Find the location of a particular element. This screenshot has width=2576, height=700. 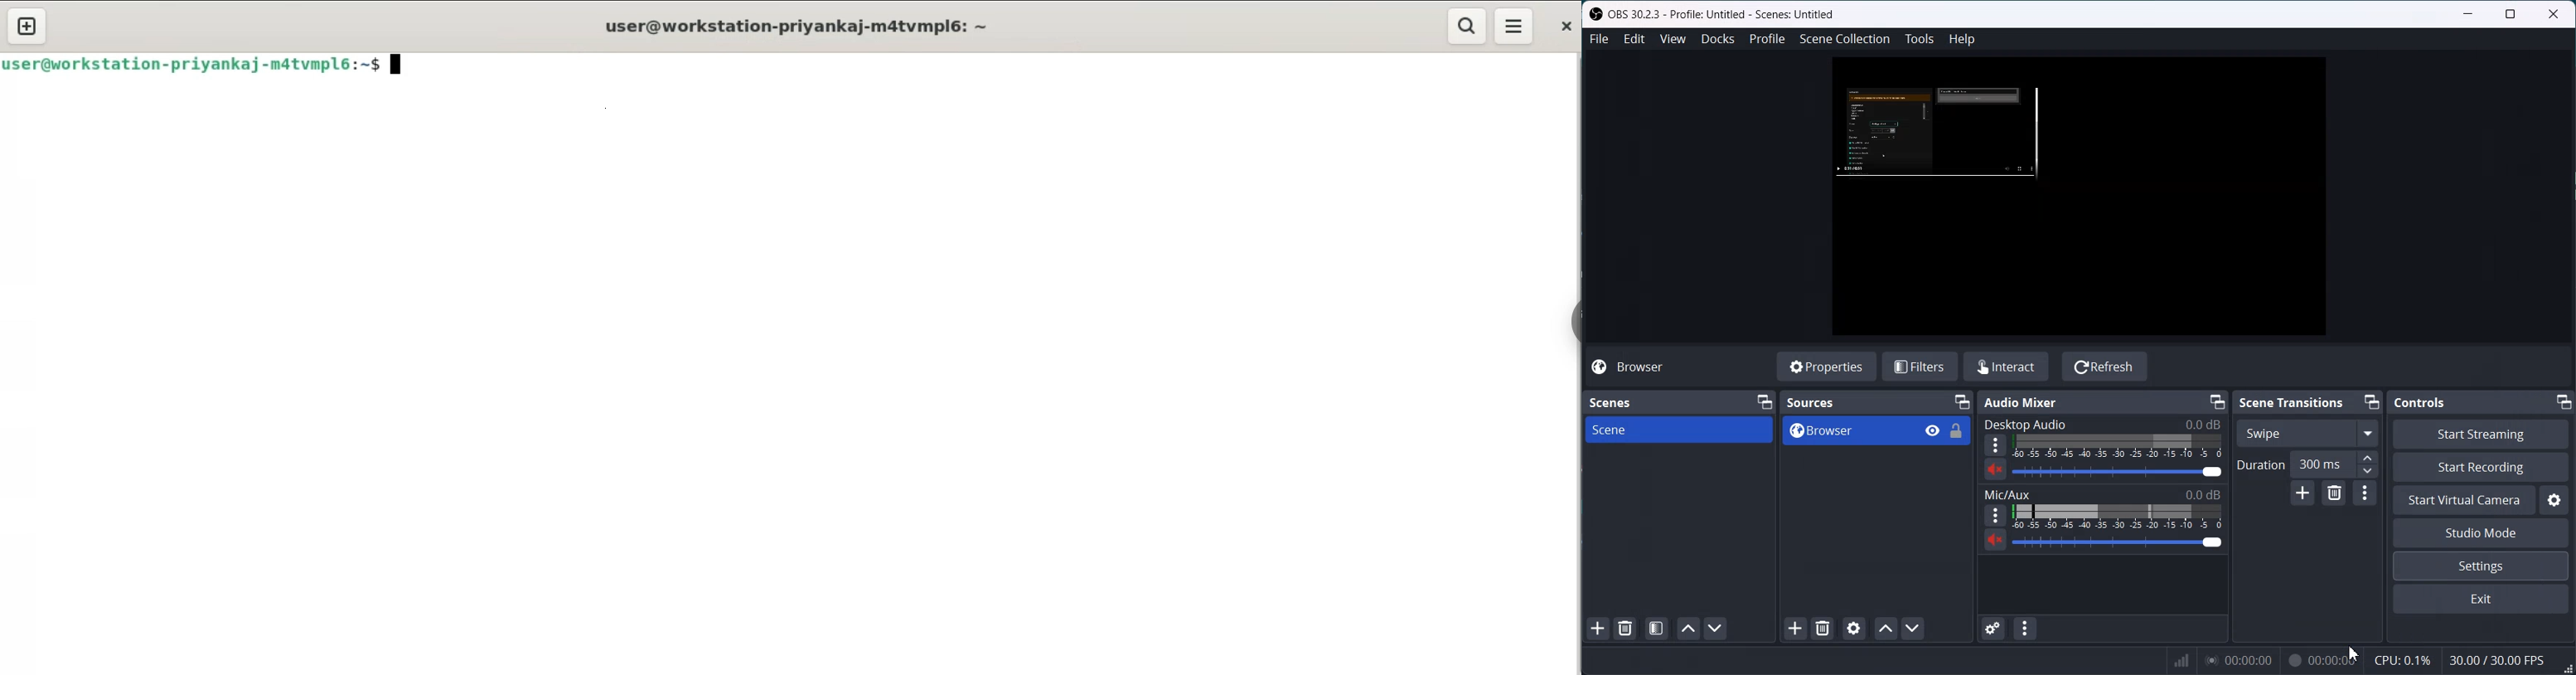

Mute/ Unmute is located at coordinates (1996, 469).